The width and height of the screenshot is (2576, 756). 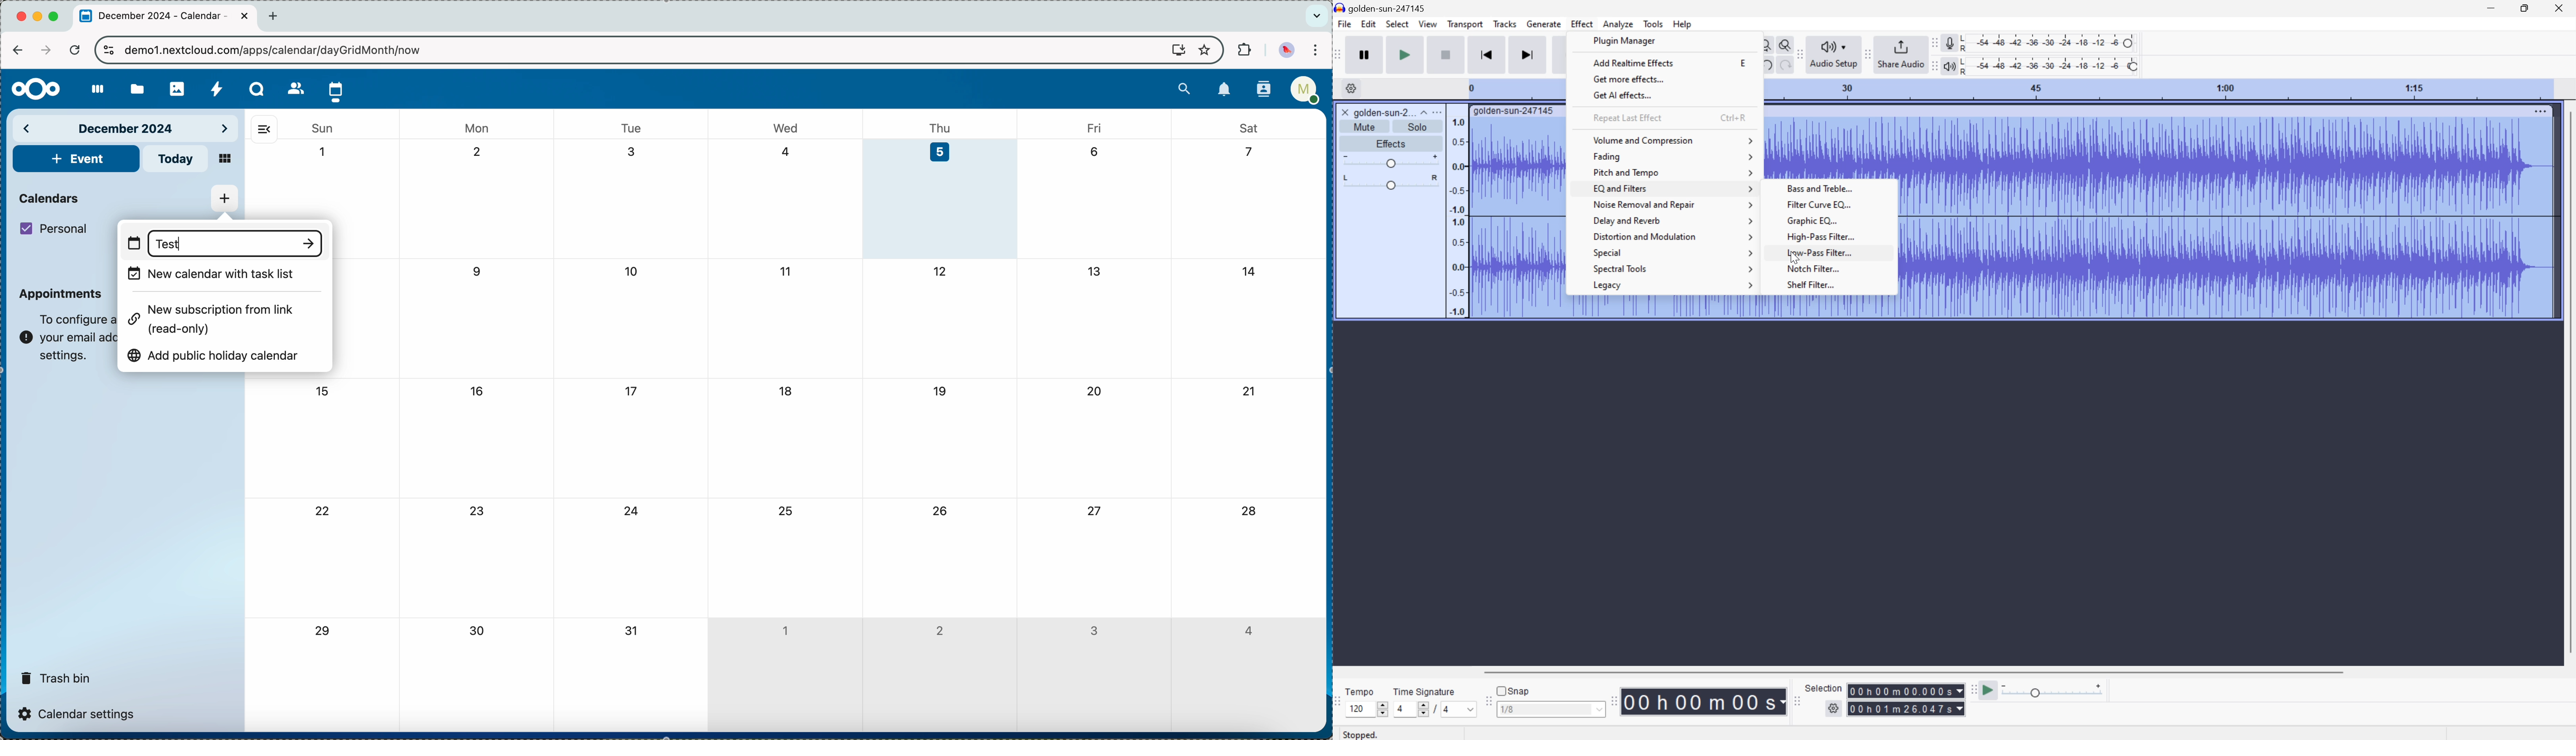 What do you see at coordinates (940, 630) in the screenshot?
I see `2` at bounding box center [940, 630].